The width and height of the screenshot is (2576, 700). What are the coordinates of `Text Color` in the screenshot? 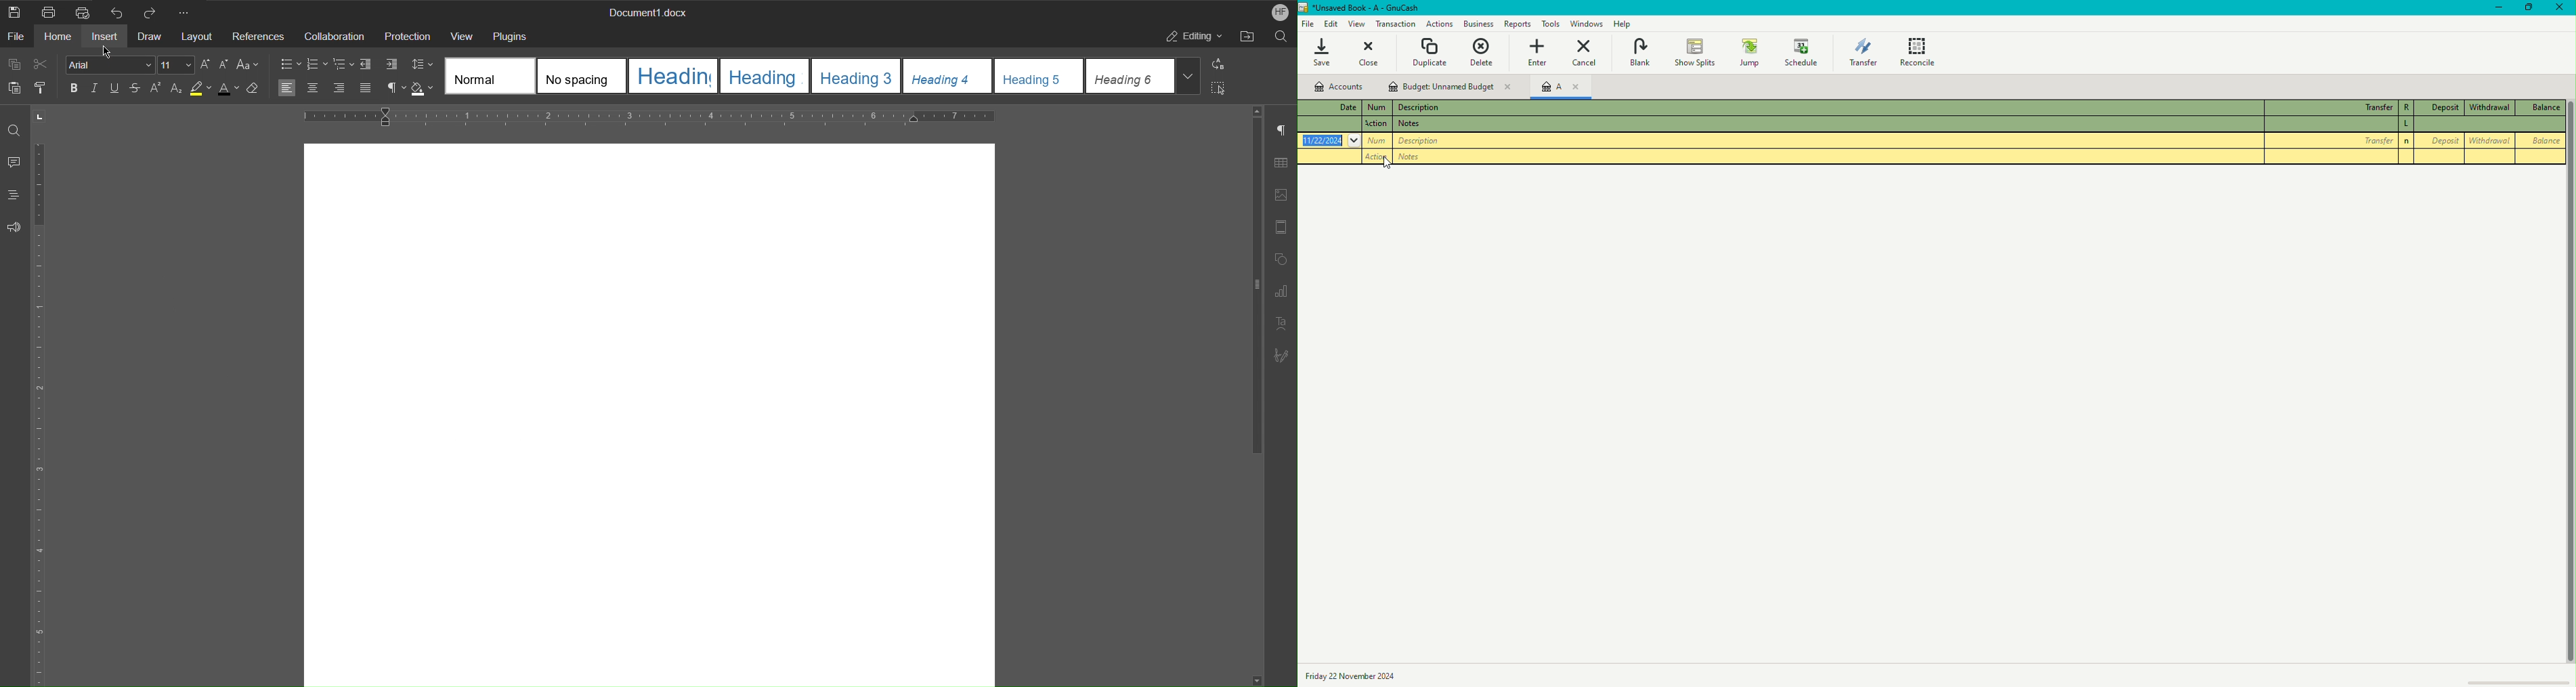 It's located at (228, 89).